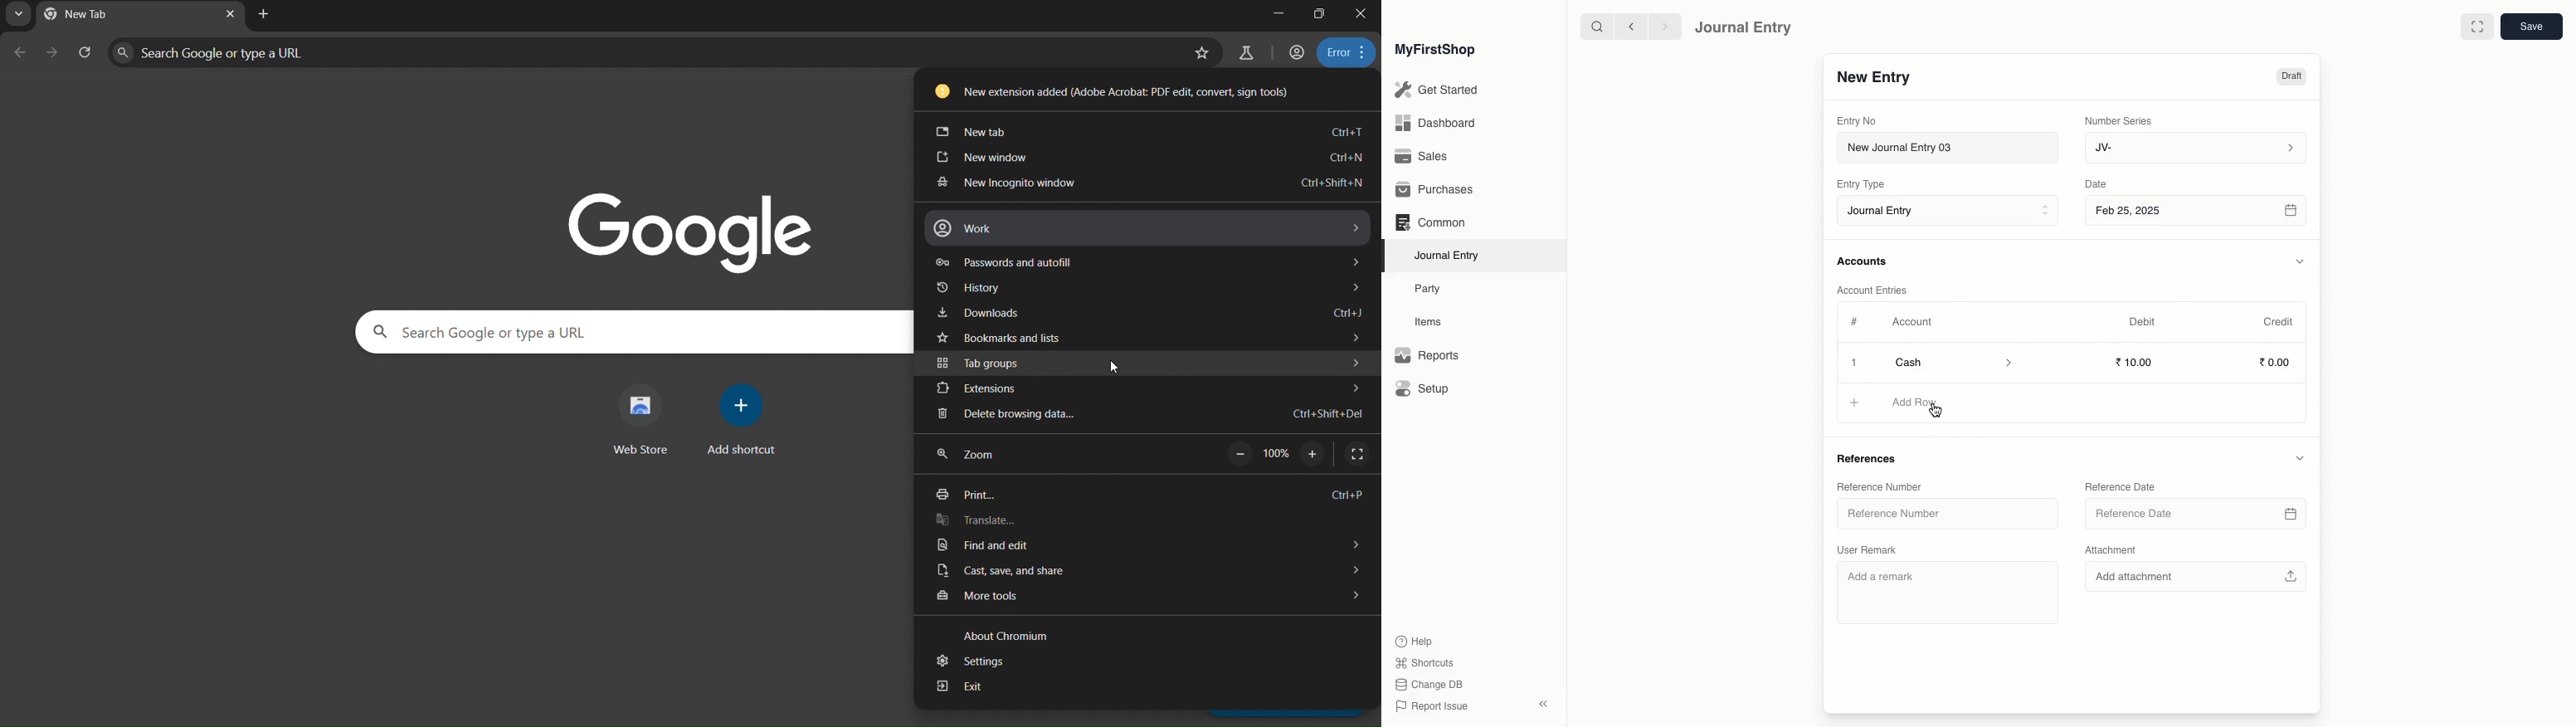 This screenshot has height=728, width=2576. Describe the element at coordinates (1881, 487) in the screenshot. I see `Reference Number` at that location.